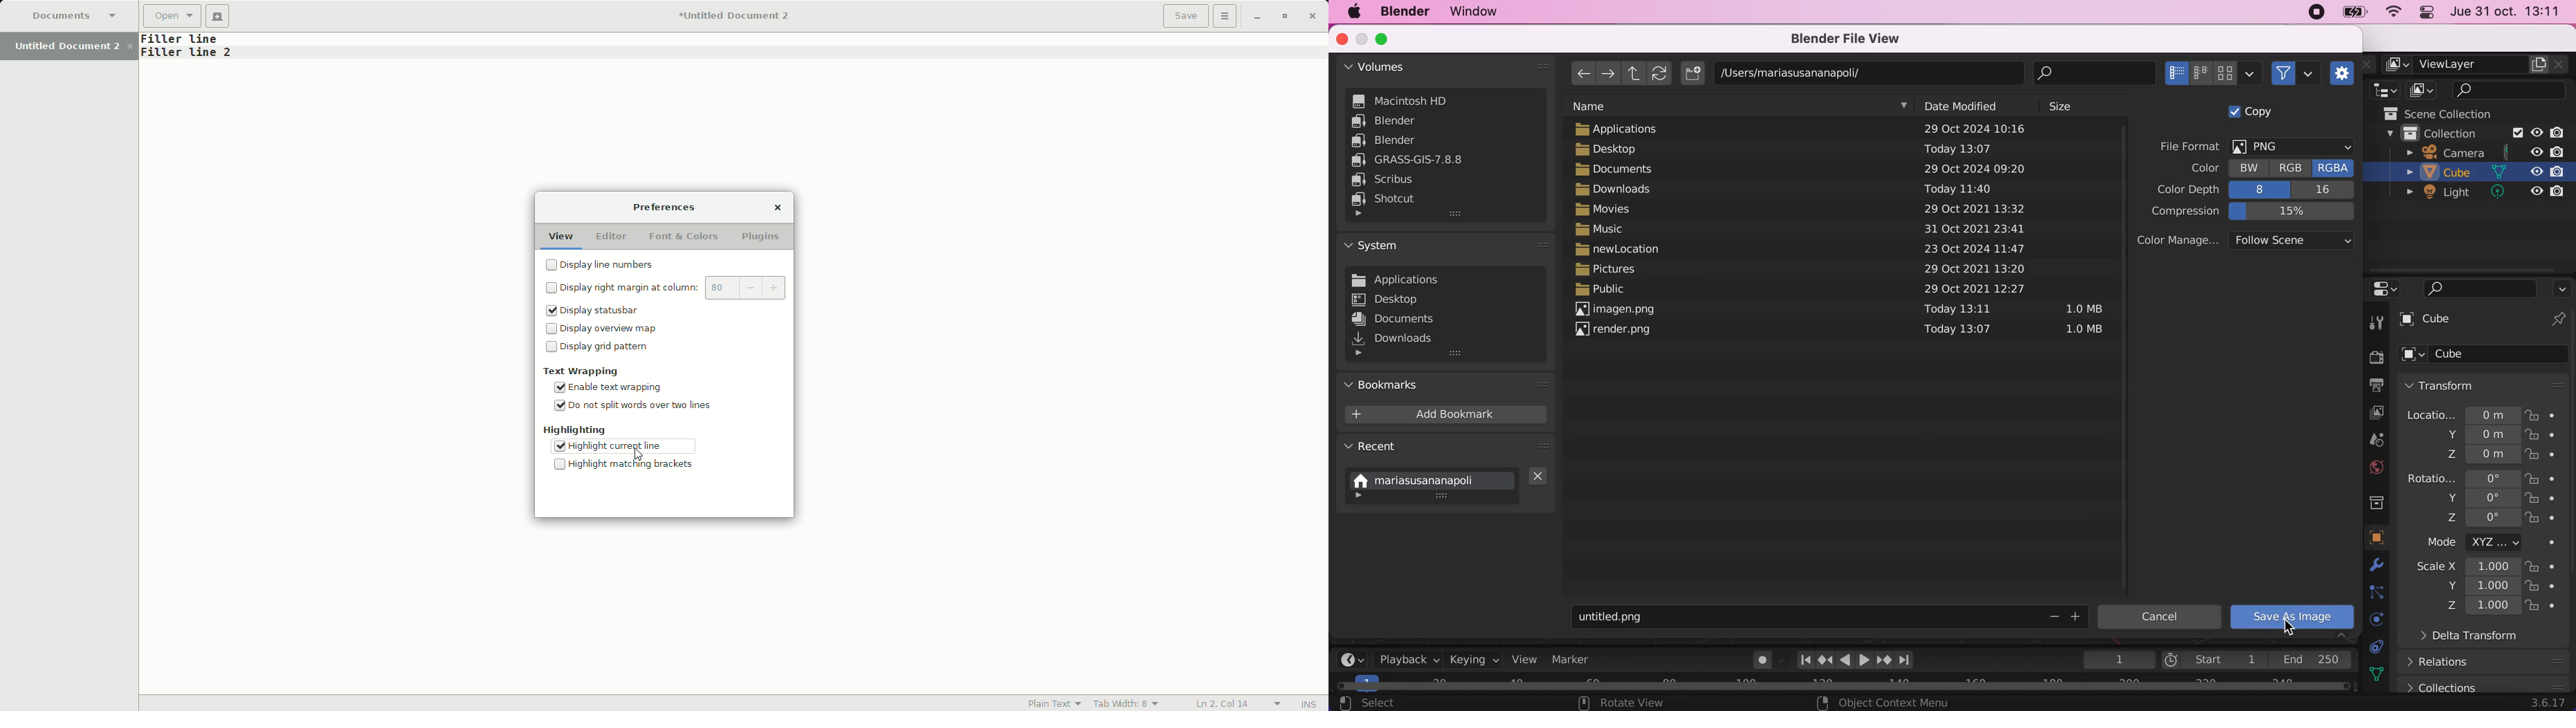  I want to click on data, so click(2381, 647).